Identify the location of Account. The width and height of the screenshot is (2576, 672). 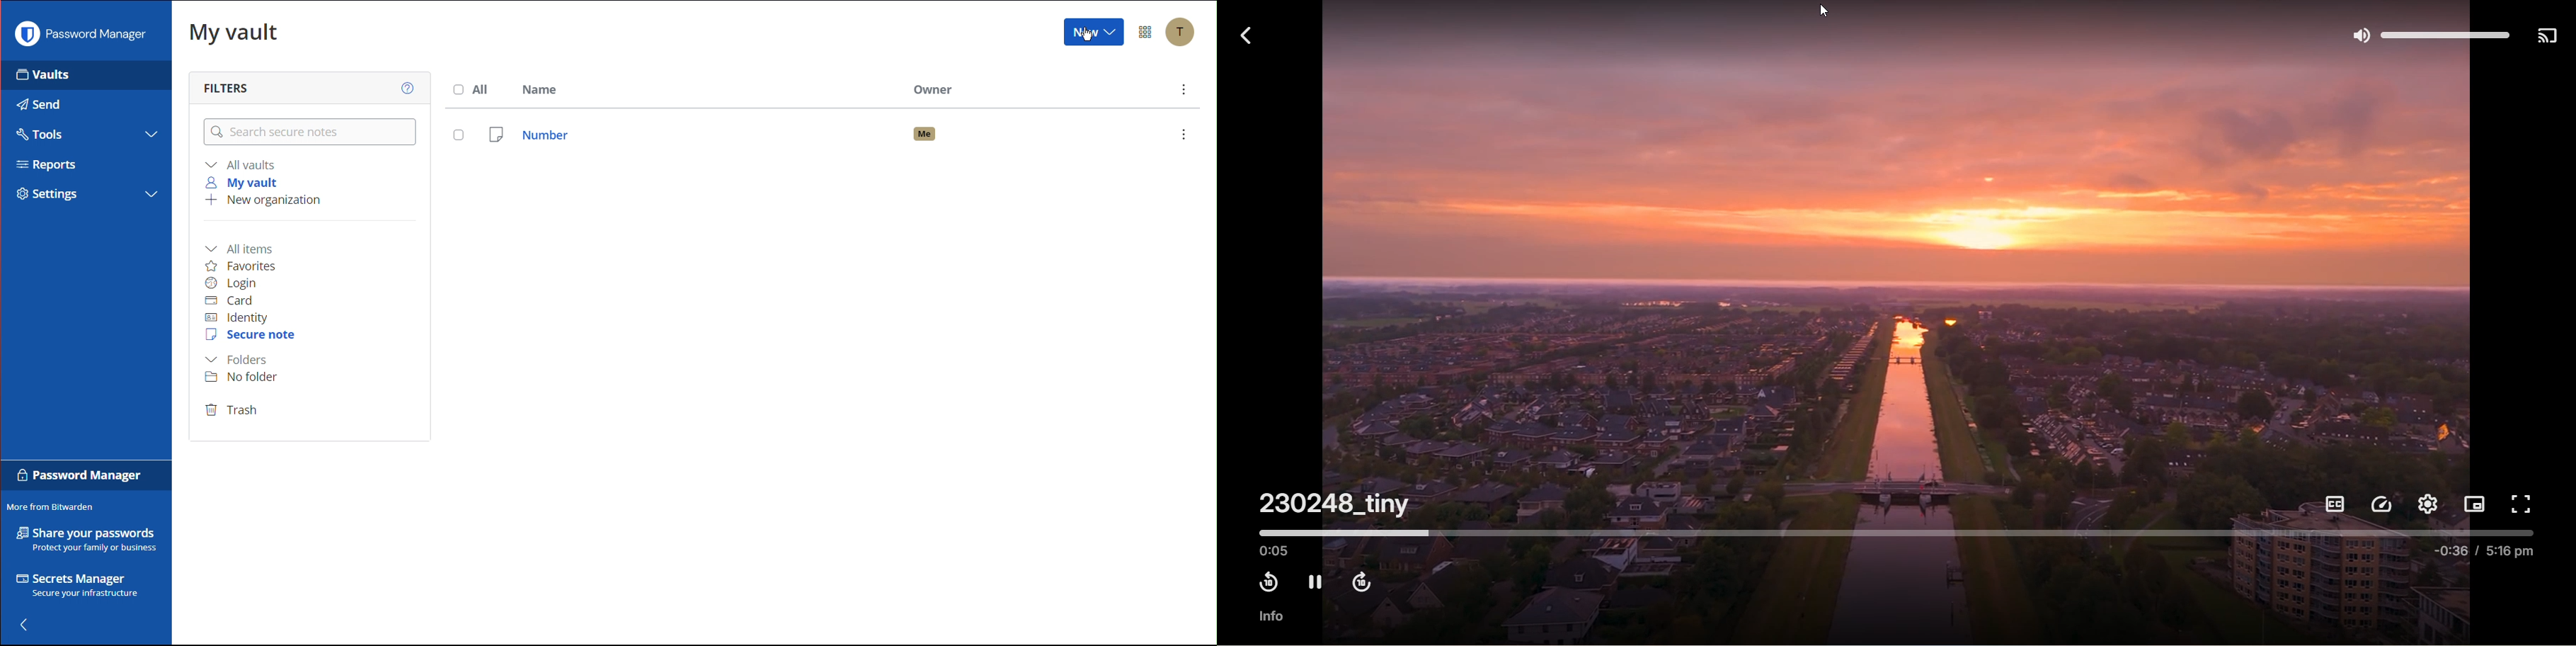
(1184, 34).